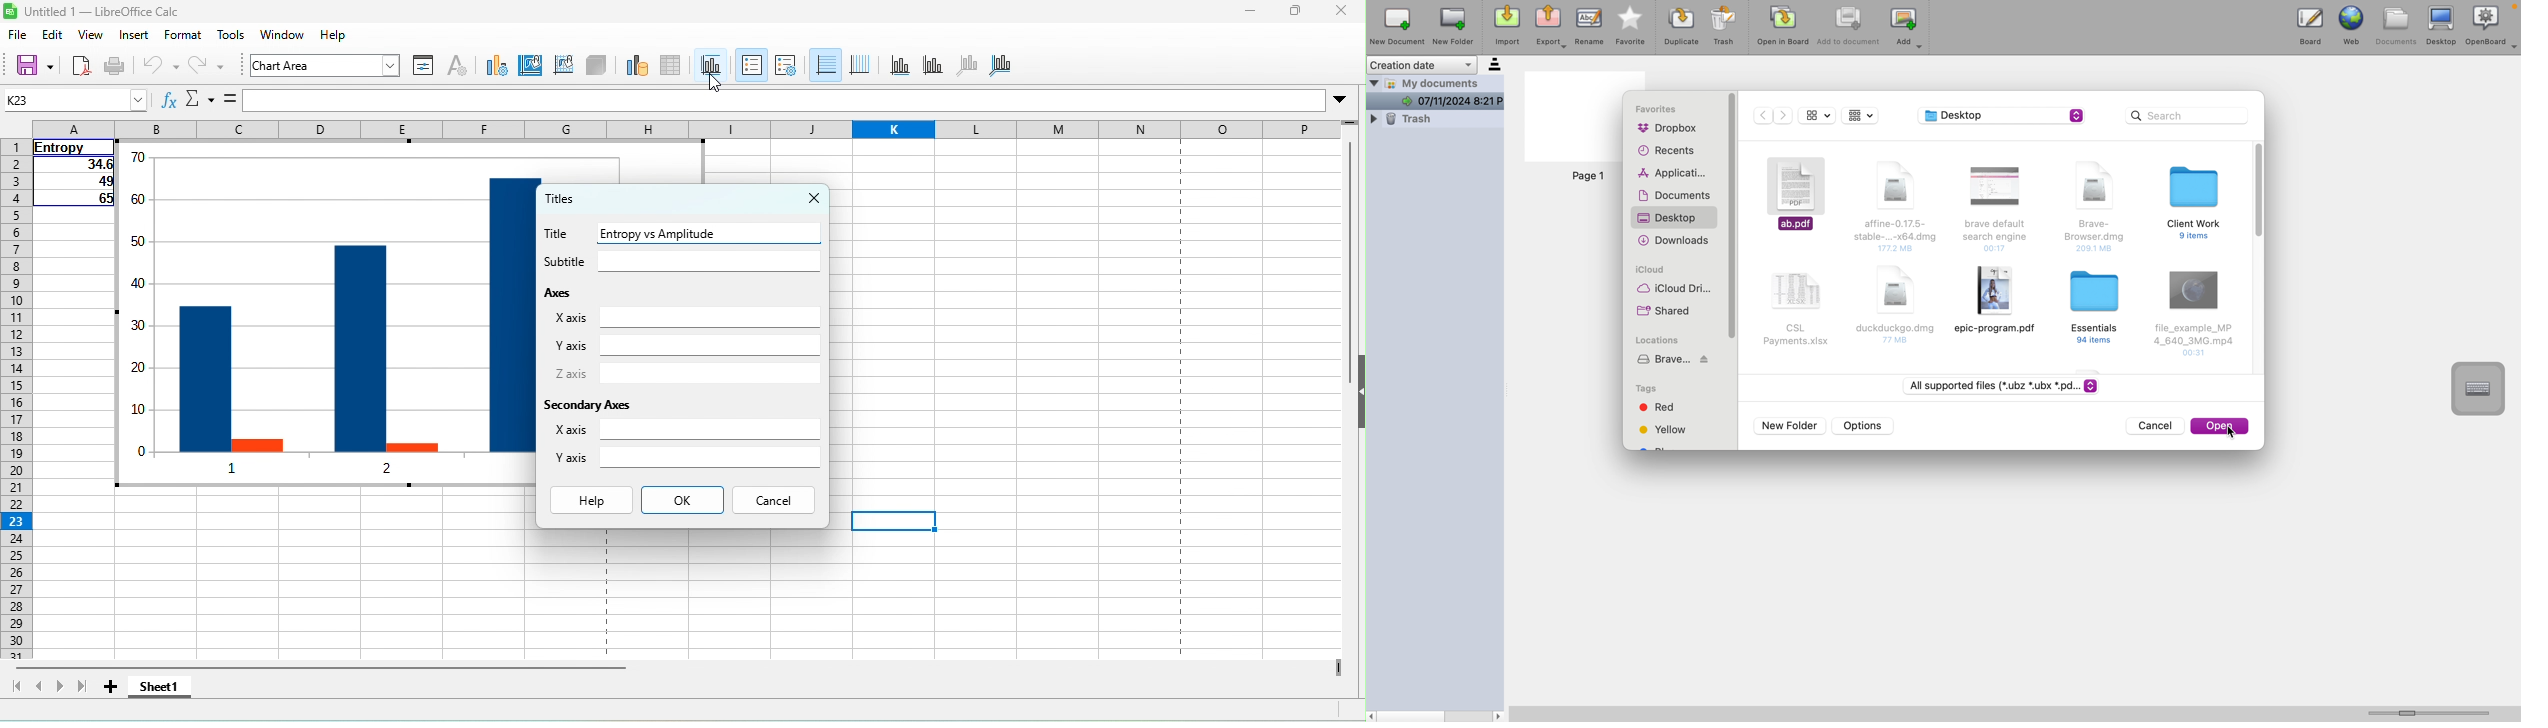 The width and height of the screenshot is (2548, 728). I want to click on y axis, so click(931, 65).